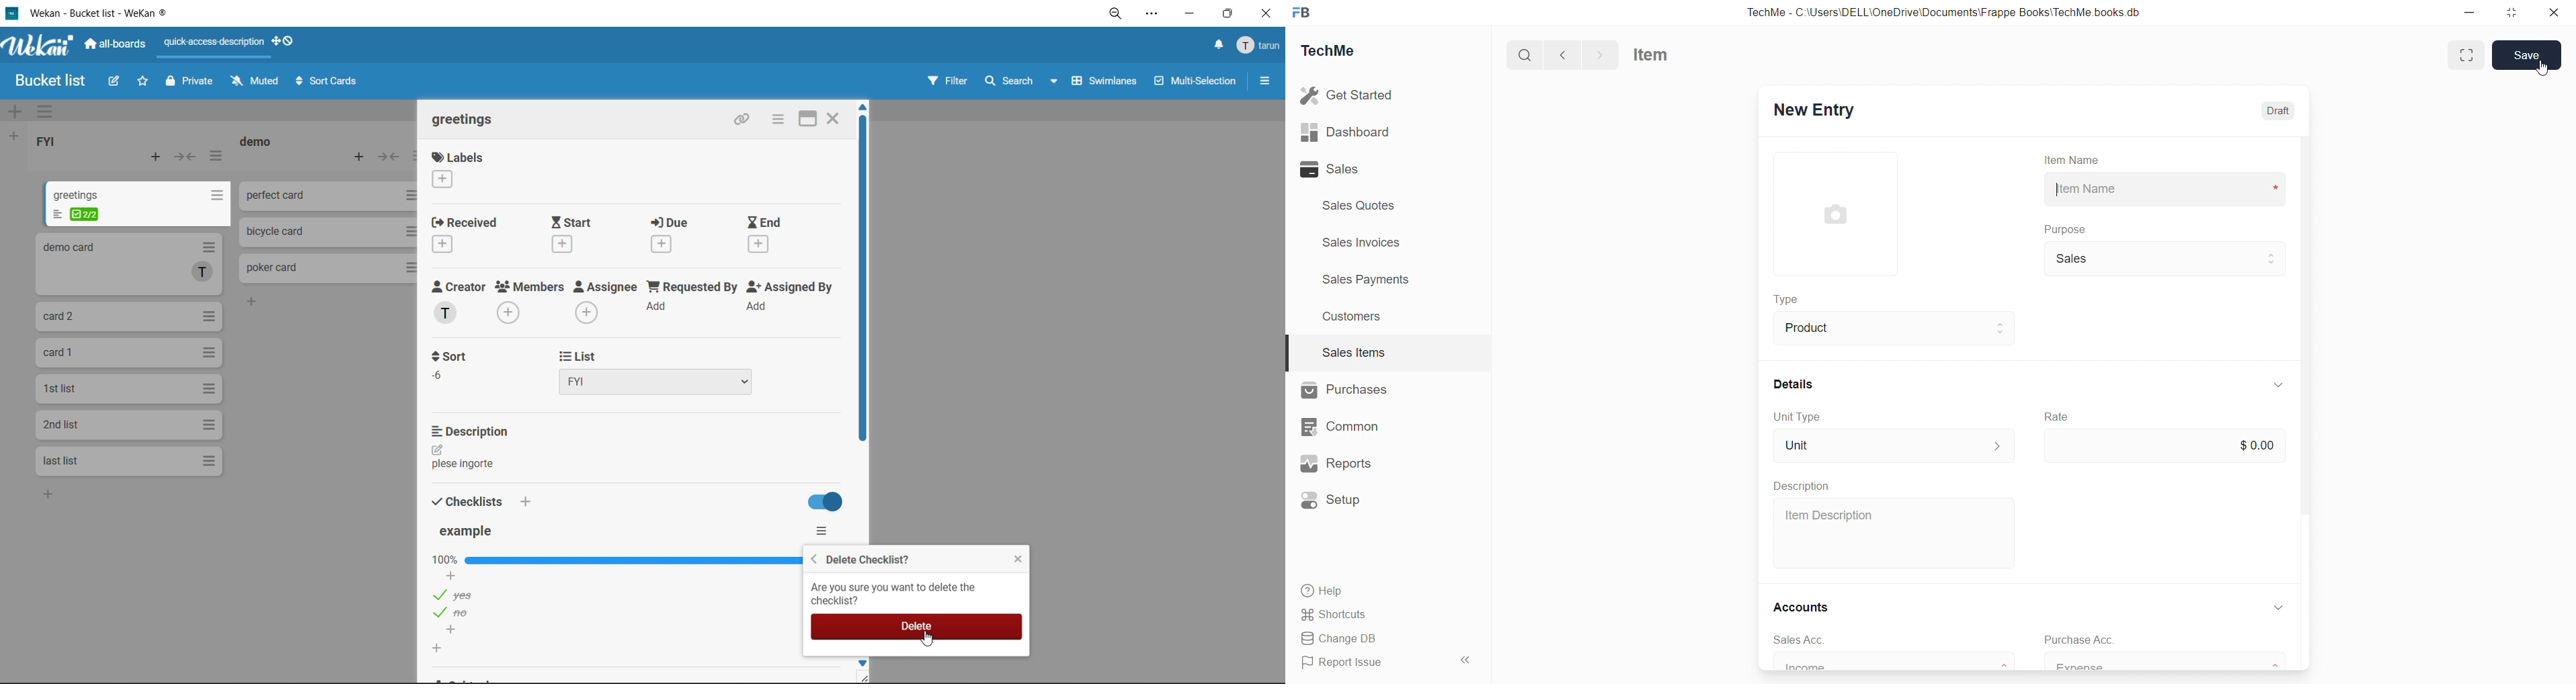 Image resolution: width=2576 pixels, height=700 pixels. Describe the element at coordinates (12, 137) in the screenshot. I see `add list` at that location.